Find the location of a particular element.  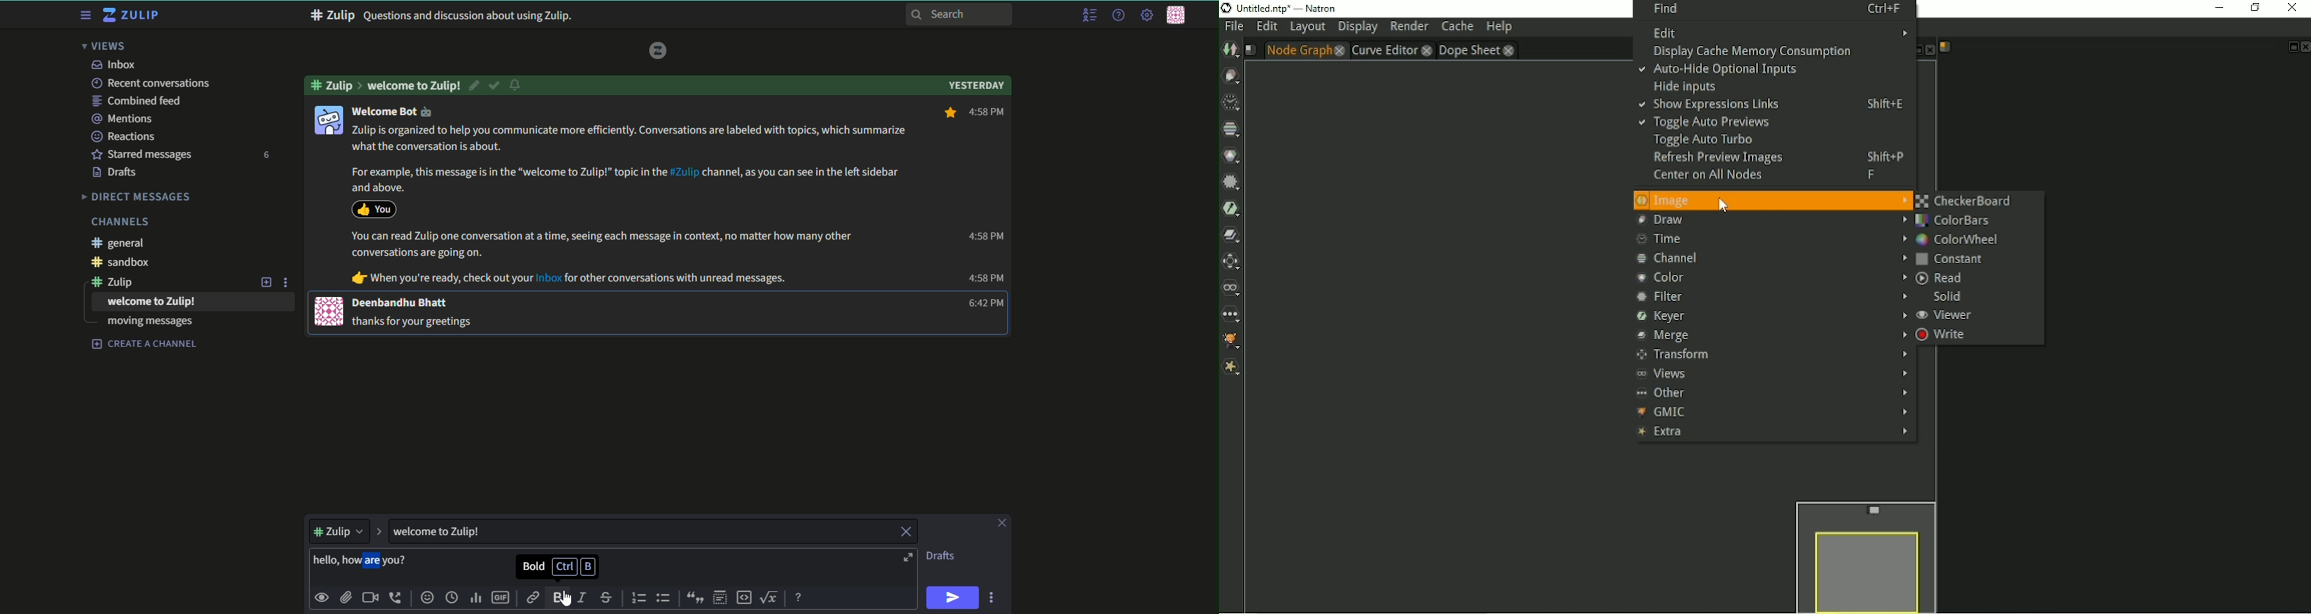

j@ thanks for your greetings is located at coordinates (416, 321).